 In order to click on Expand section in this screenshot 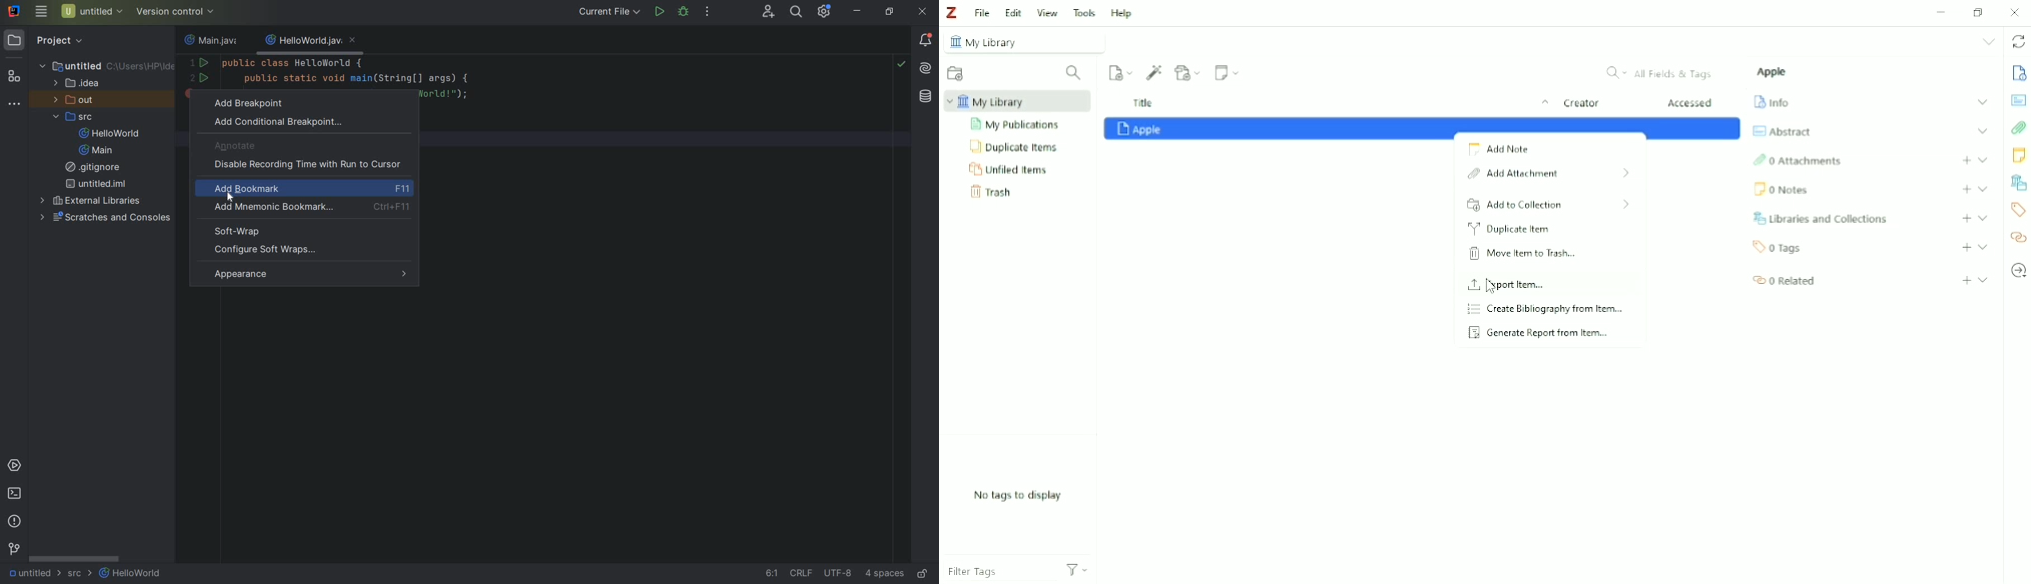, I will do `click(1983, 279)`.